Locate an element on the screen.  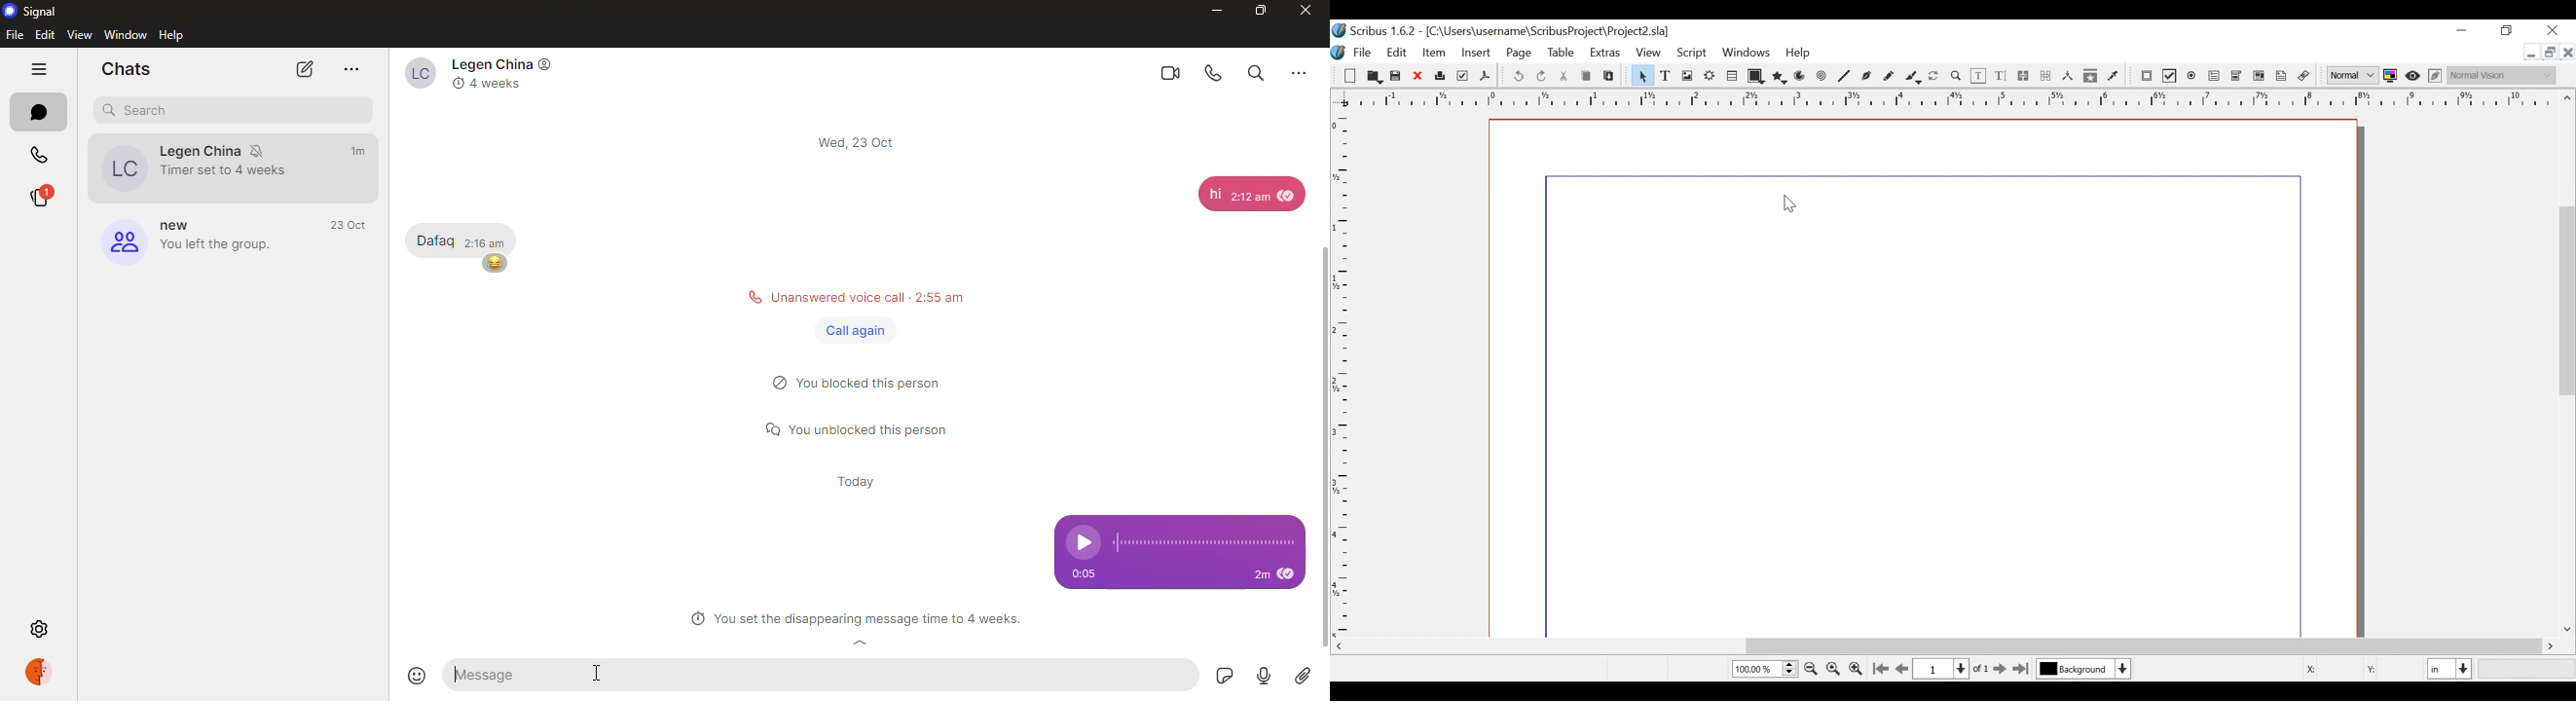
Horizontal Ruler is located at coordinates (1943, 101).